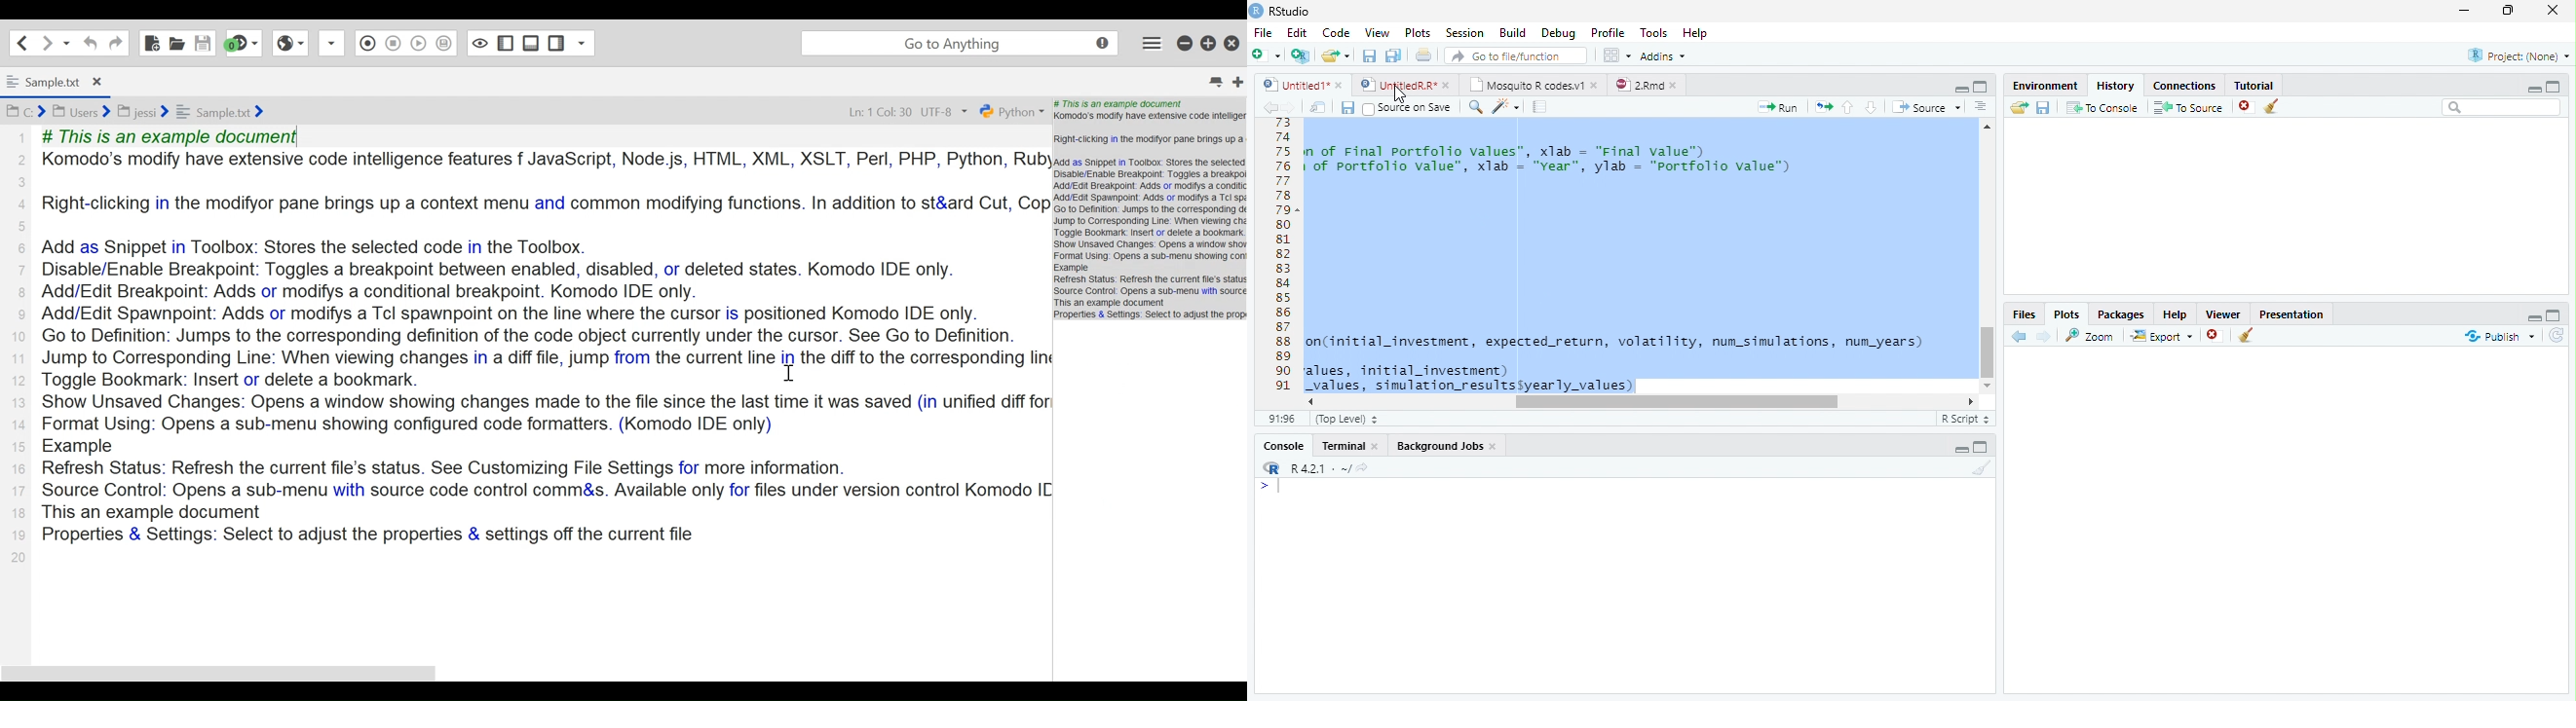 This screenshot has height=728, width=2576. I want to click on Session, so click(1463, 32).